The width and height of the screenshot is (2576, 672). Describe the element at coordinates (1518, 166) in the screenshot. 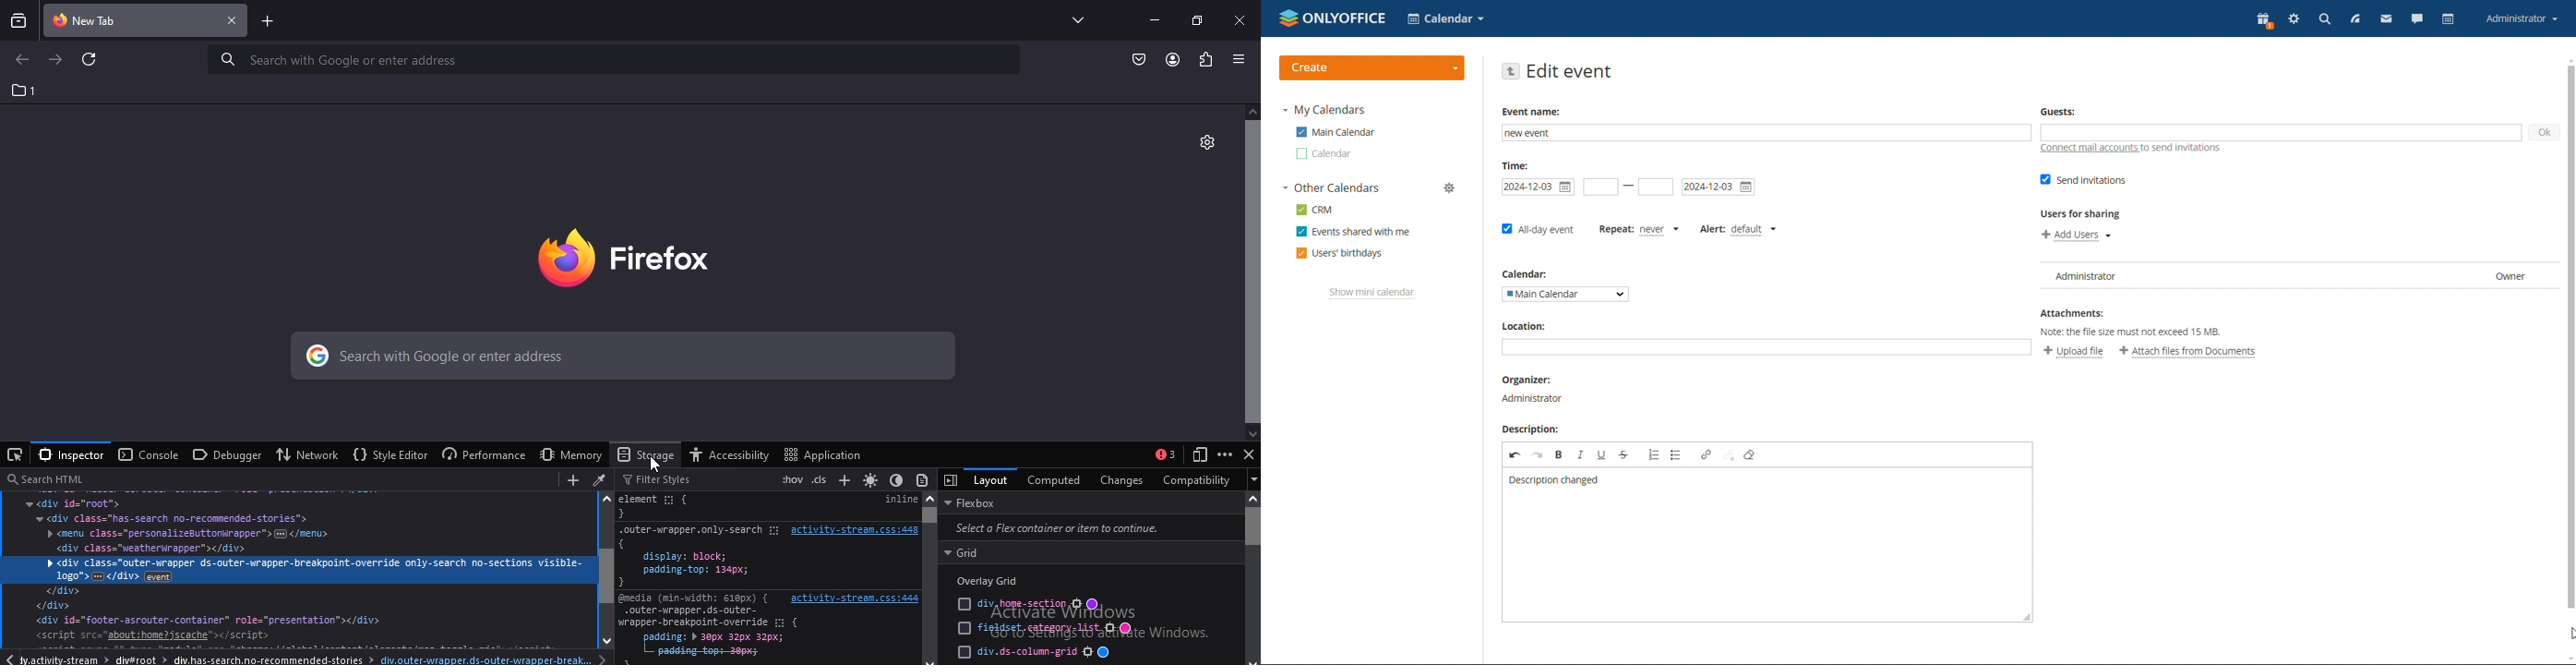

I see `Time:` at that location.